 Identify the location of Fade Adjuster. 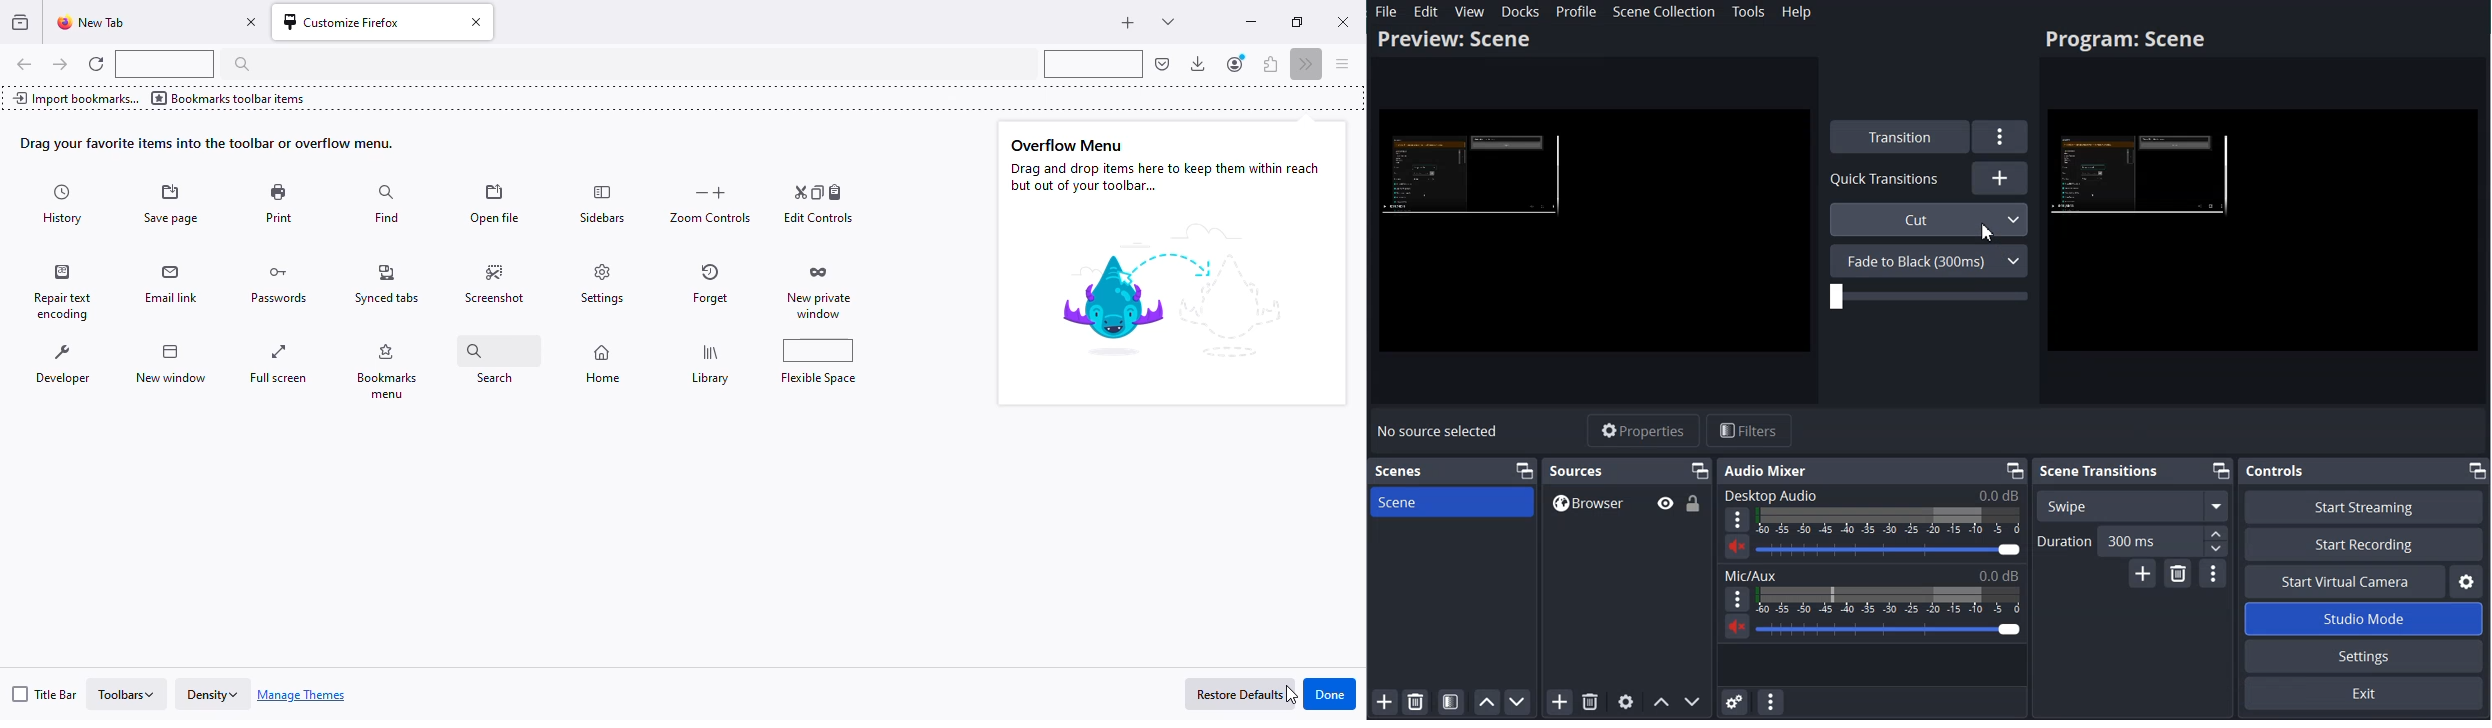
(1929, 296).